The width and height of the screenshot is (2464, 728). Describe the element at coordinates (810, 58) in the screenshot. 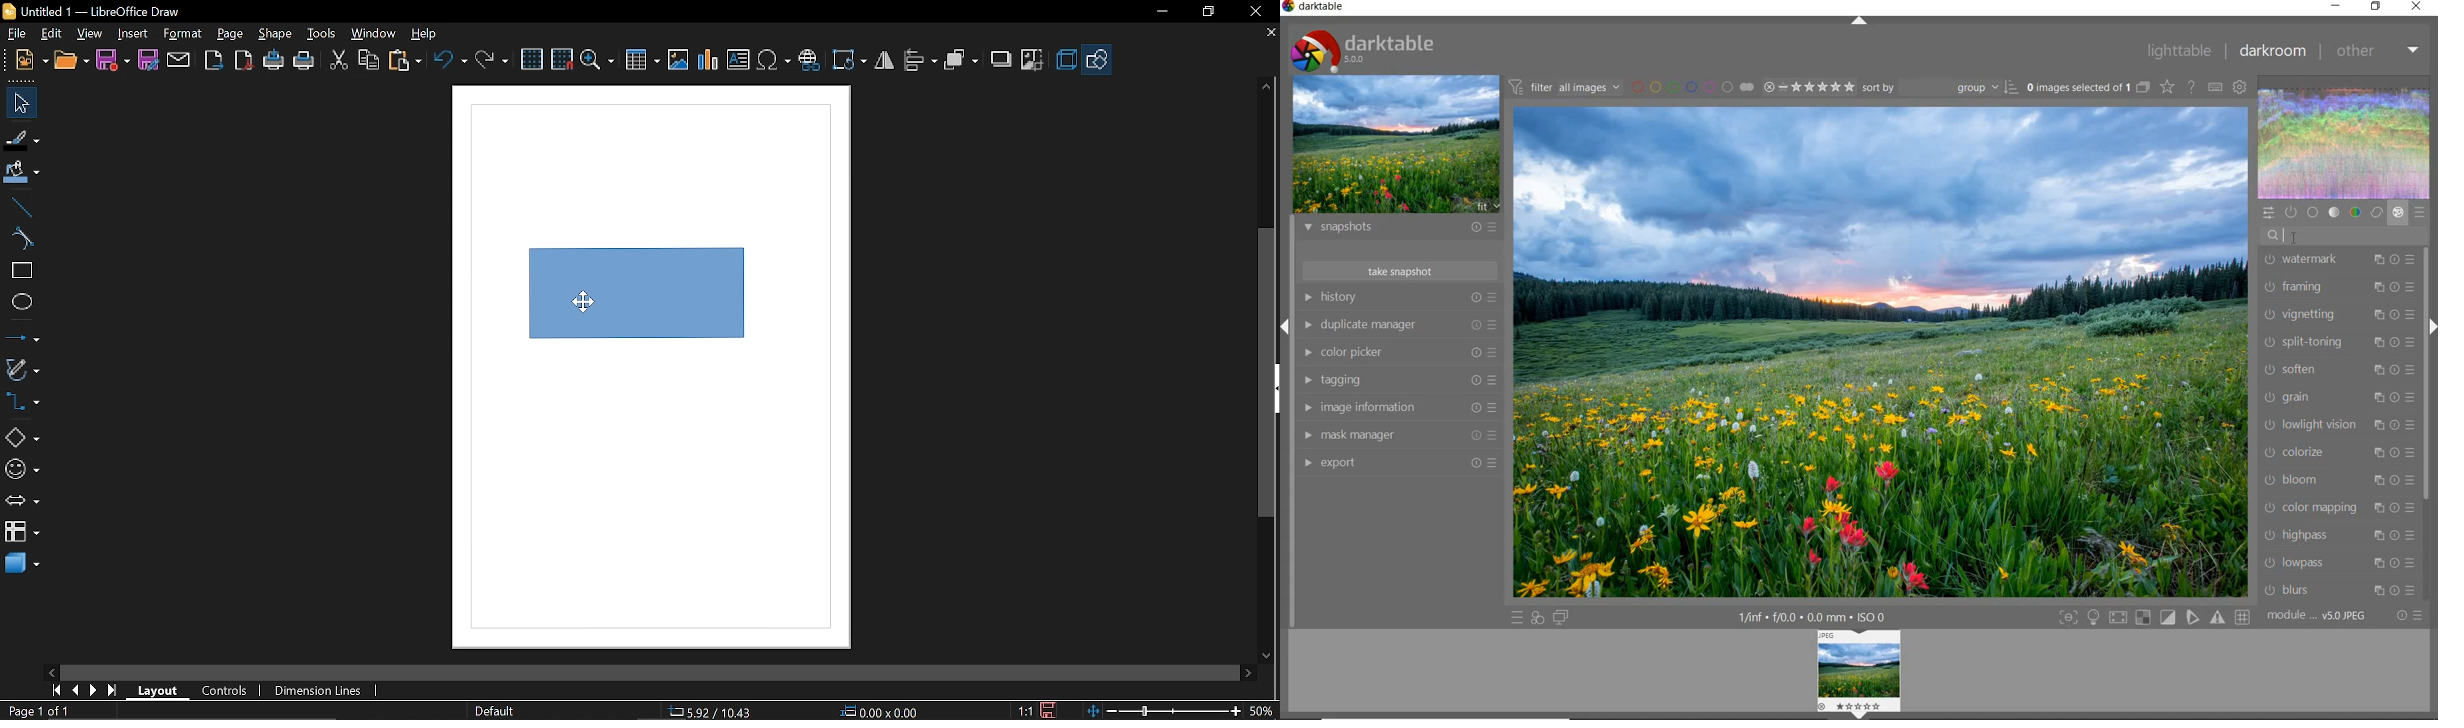

I see `Insert hyperlink` at that location.